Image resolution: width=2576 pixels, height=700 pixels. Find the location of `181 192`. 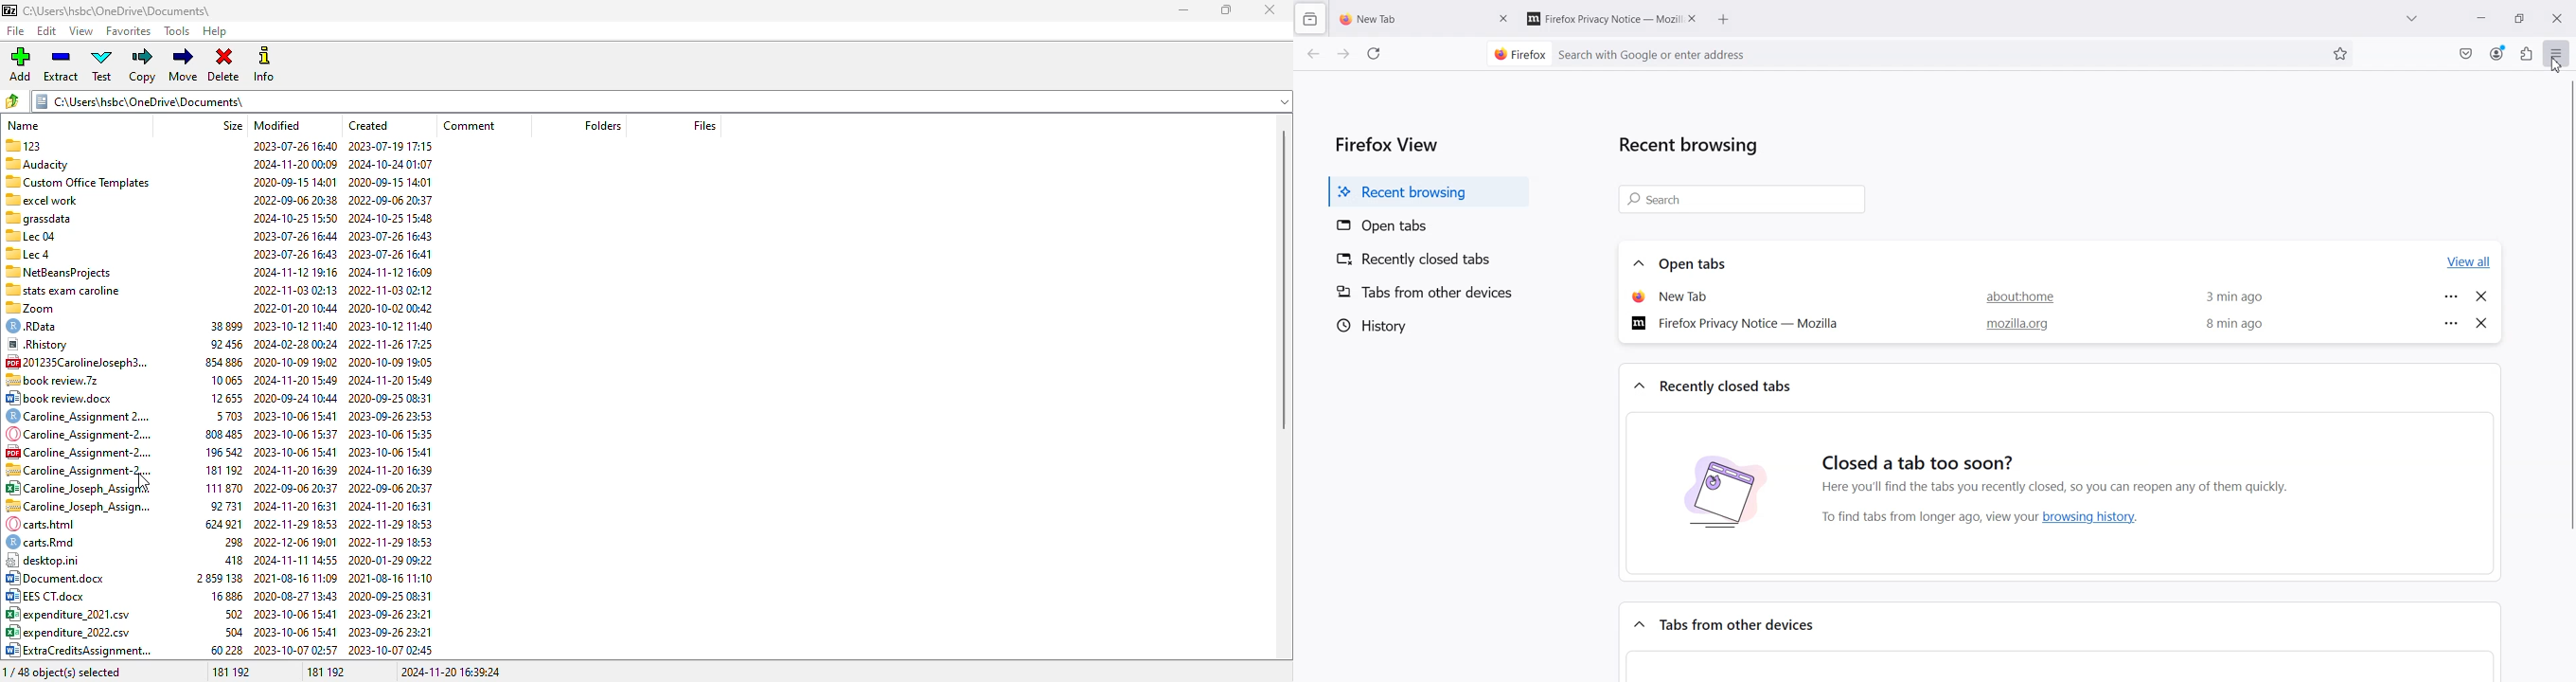

181 192 is located at coordinates (327, 672).